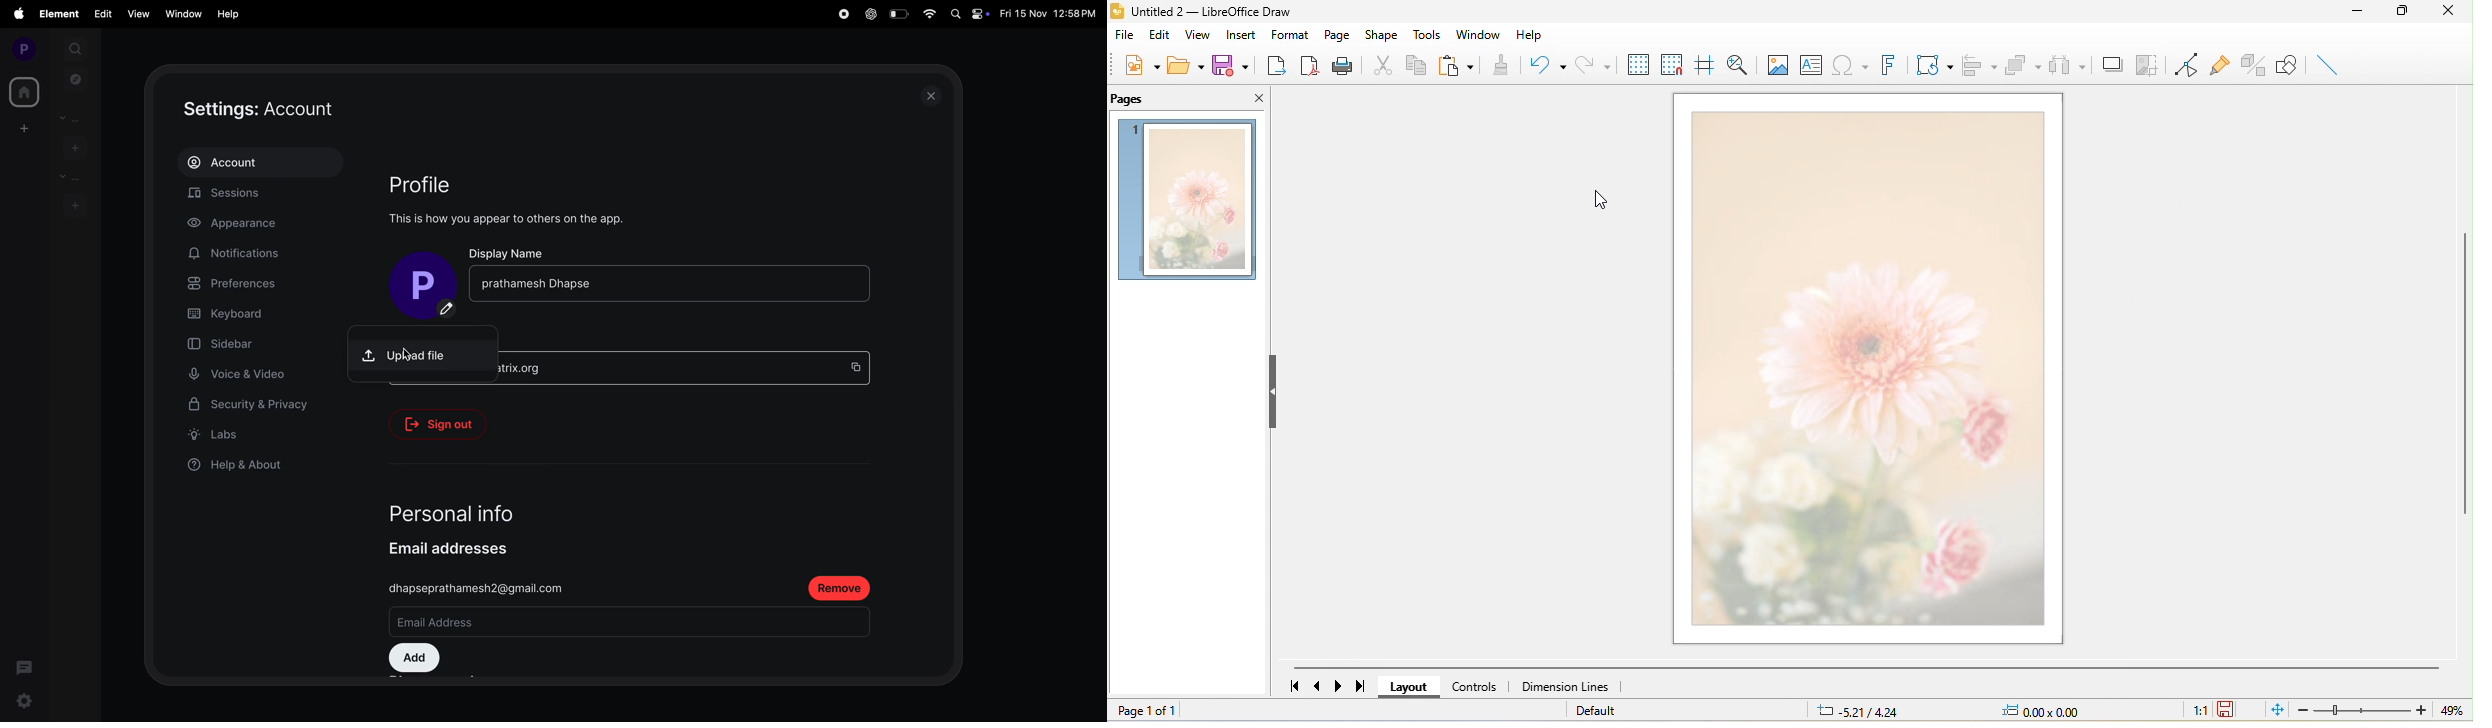 This screenshot has height=728, width=2492. Describe the element at coordinates (68, 177) in the screenshot. I see `rooms` at that location.